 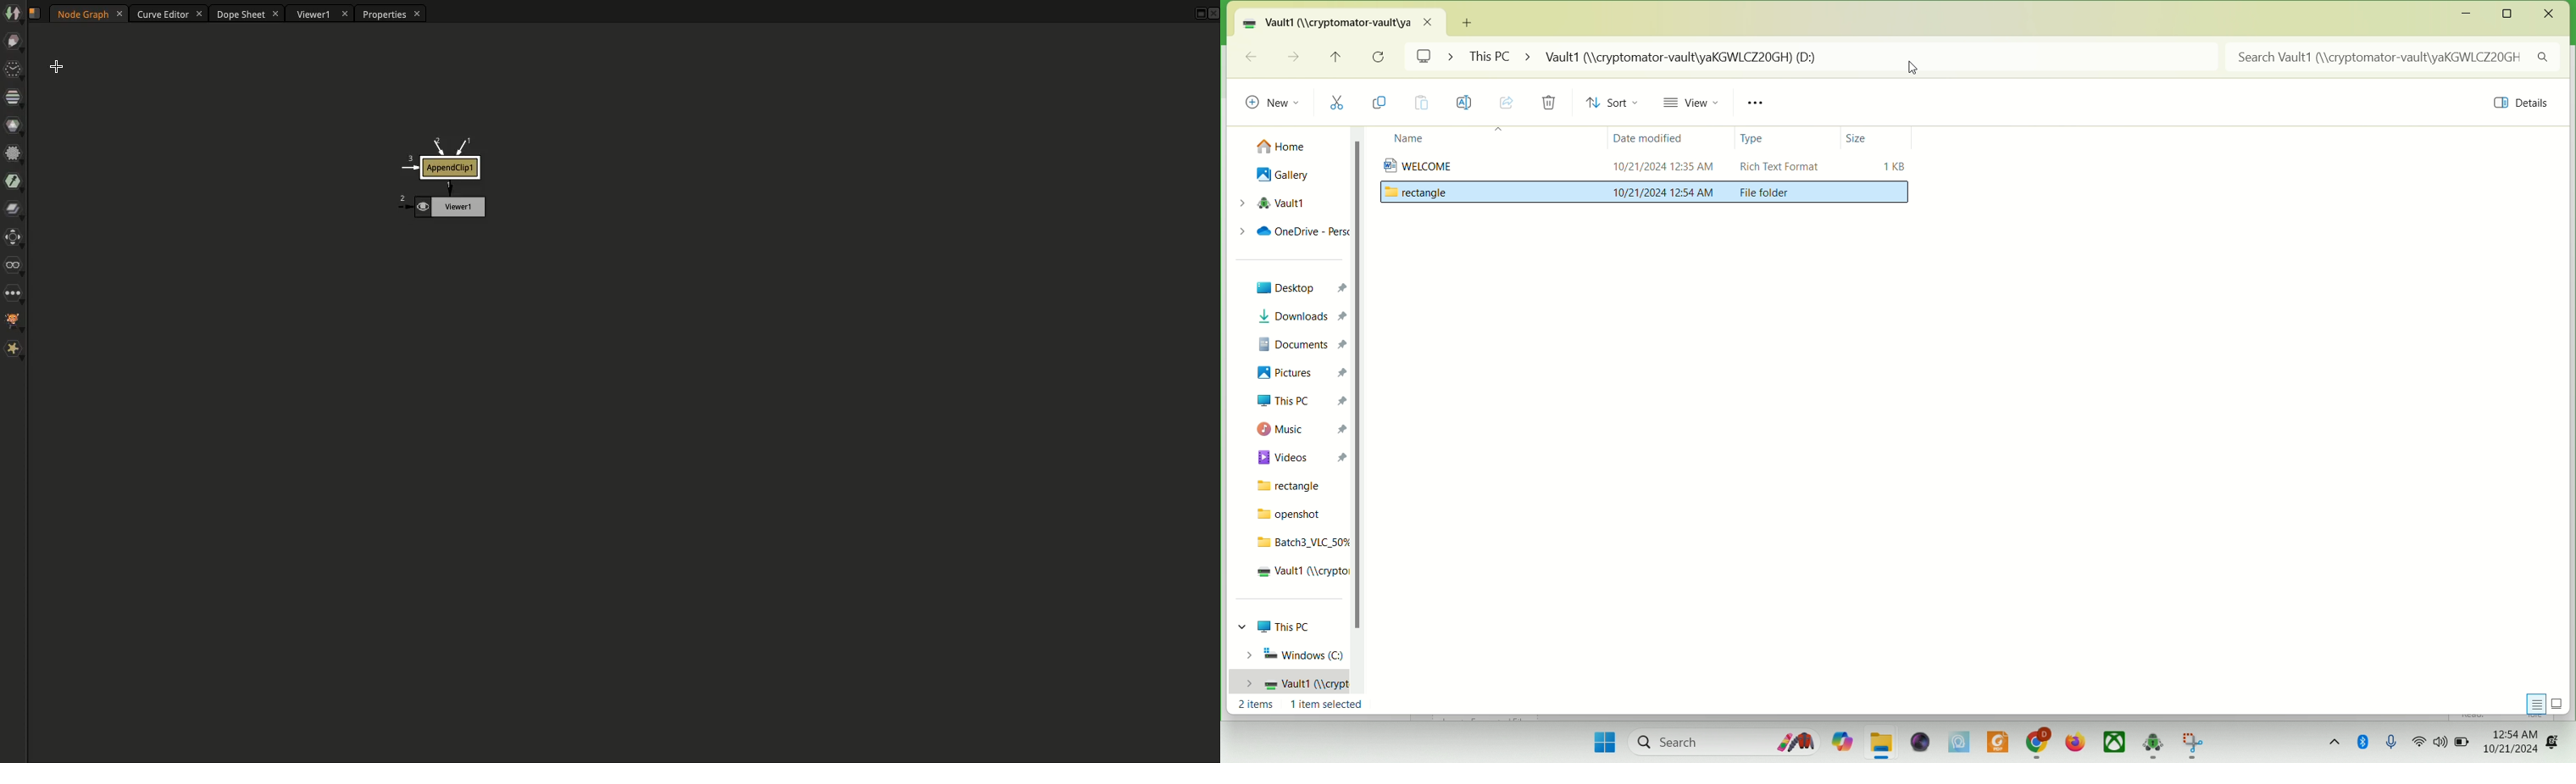 I want to click on Windows (C), so click(x=1292, y=654).